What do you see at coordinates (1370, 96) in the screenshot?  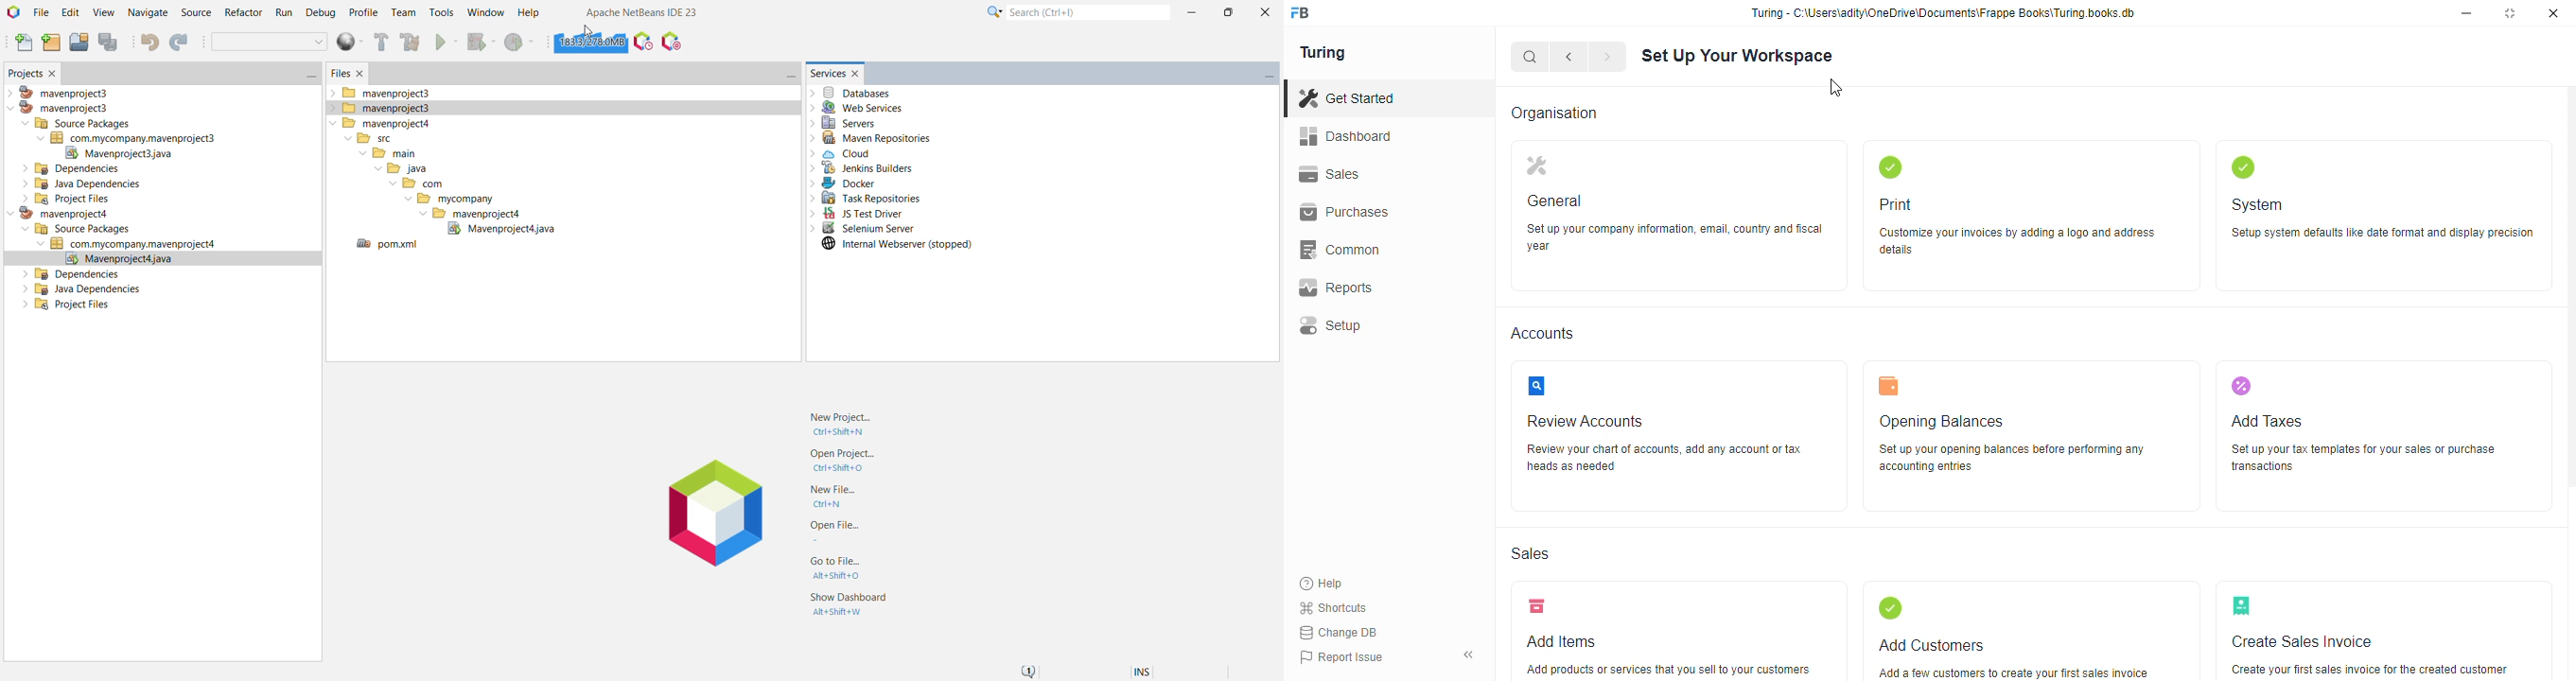 I see `Get Started` at bounding box center [1370, 96].